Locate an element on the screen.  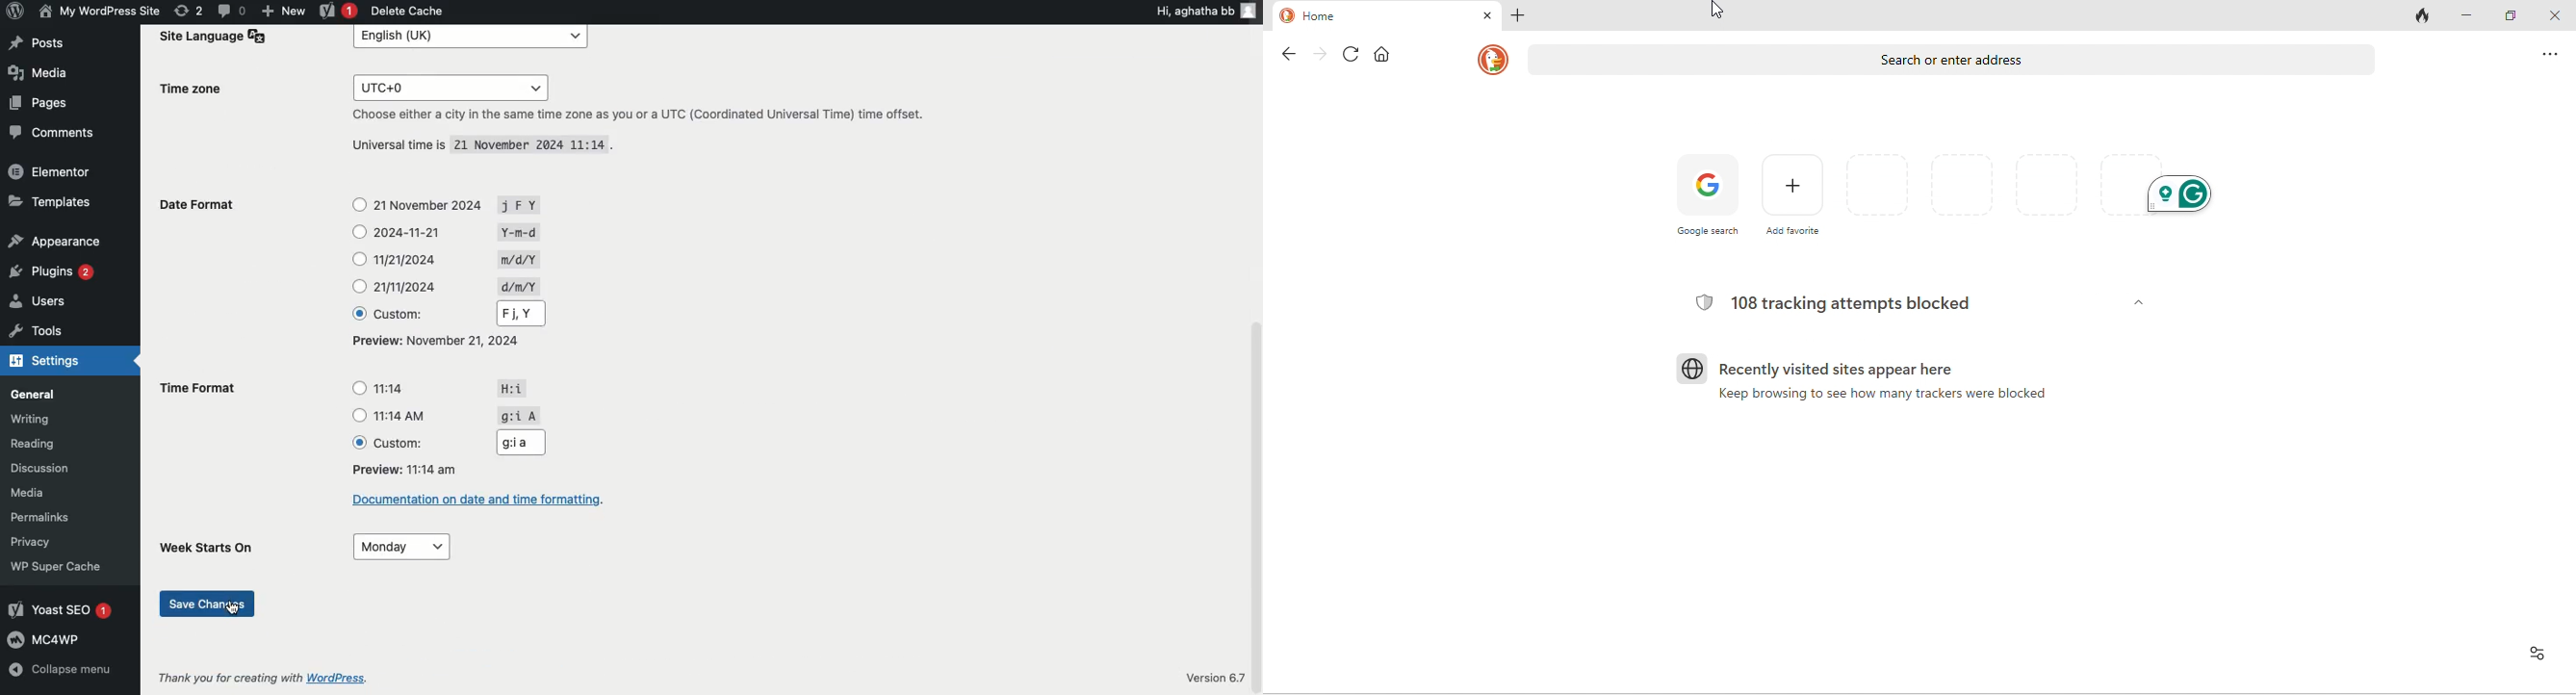
Pages is located at coordinates (42, 103).